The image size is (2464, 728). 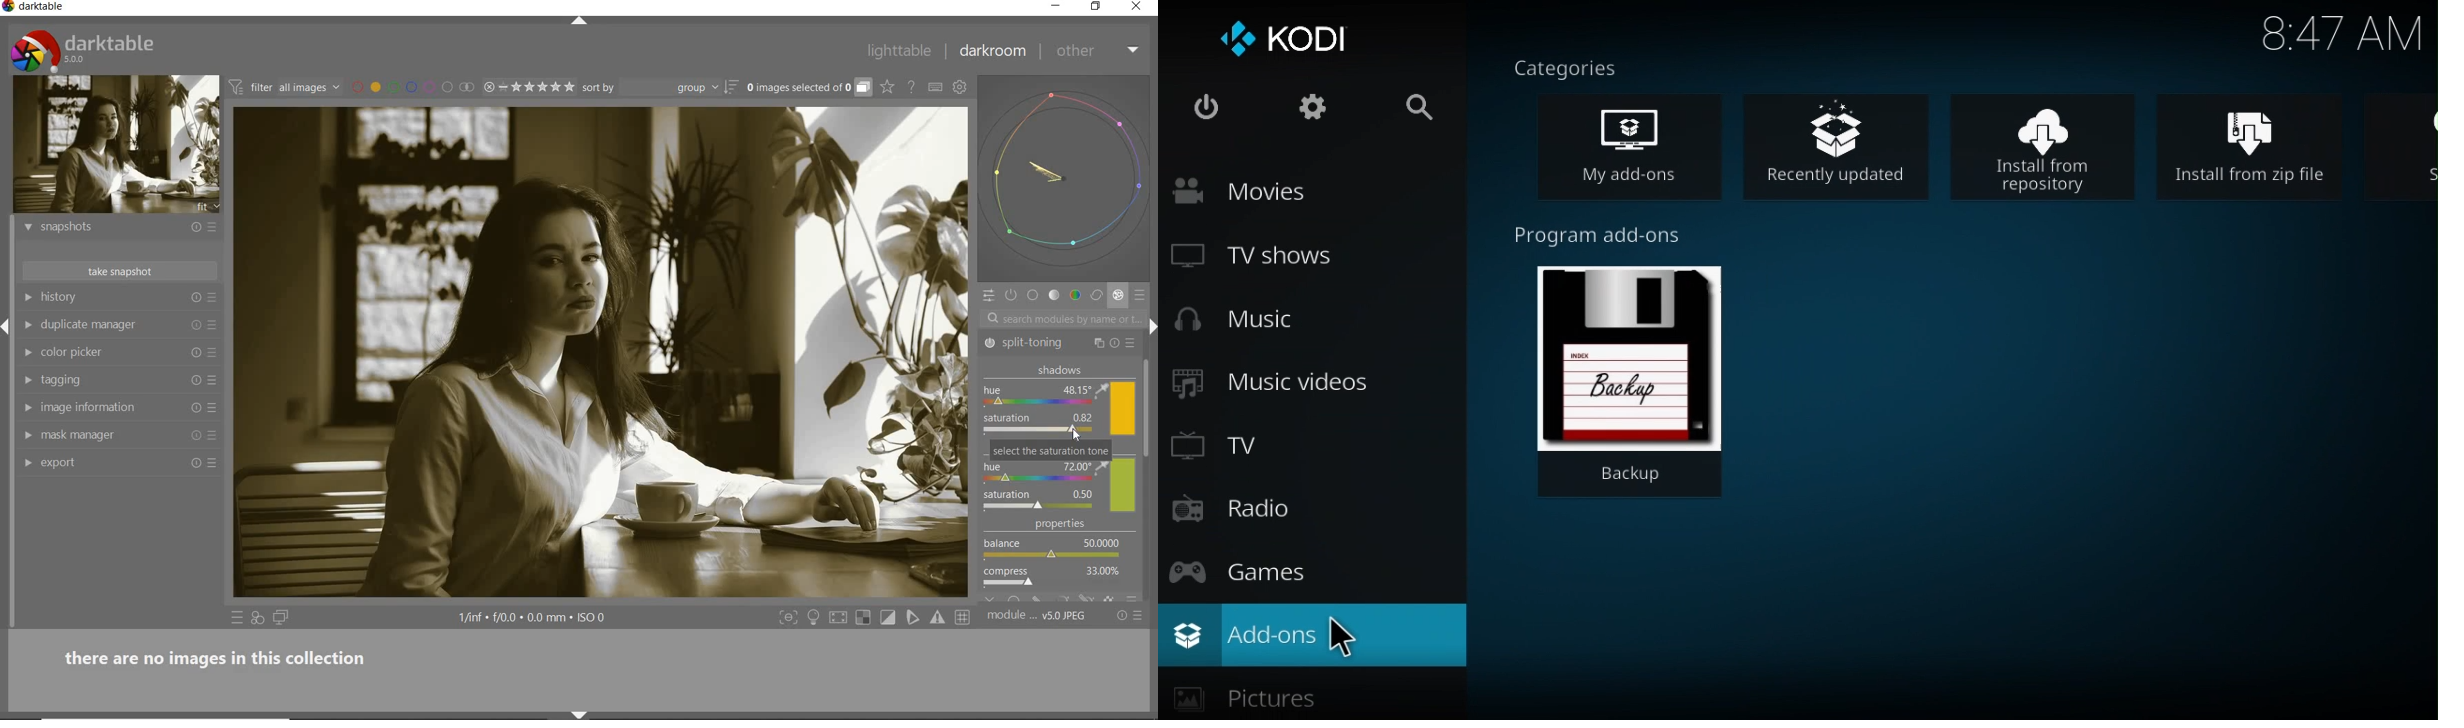 I want to click on Games, so click(x=1264, y=568).